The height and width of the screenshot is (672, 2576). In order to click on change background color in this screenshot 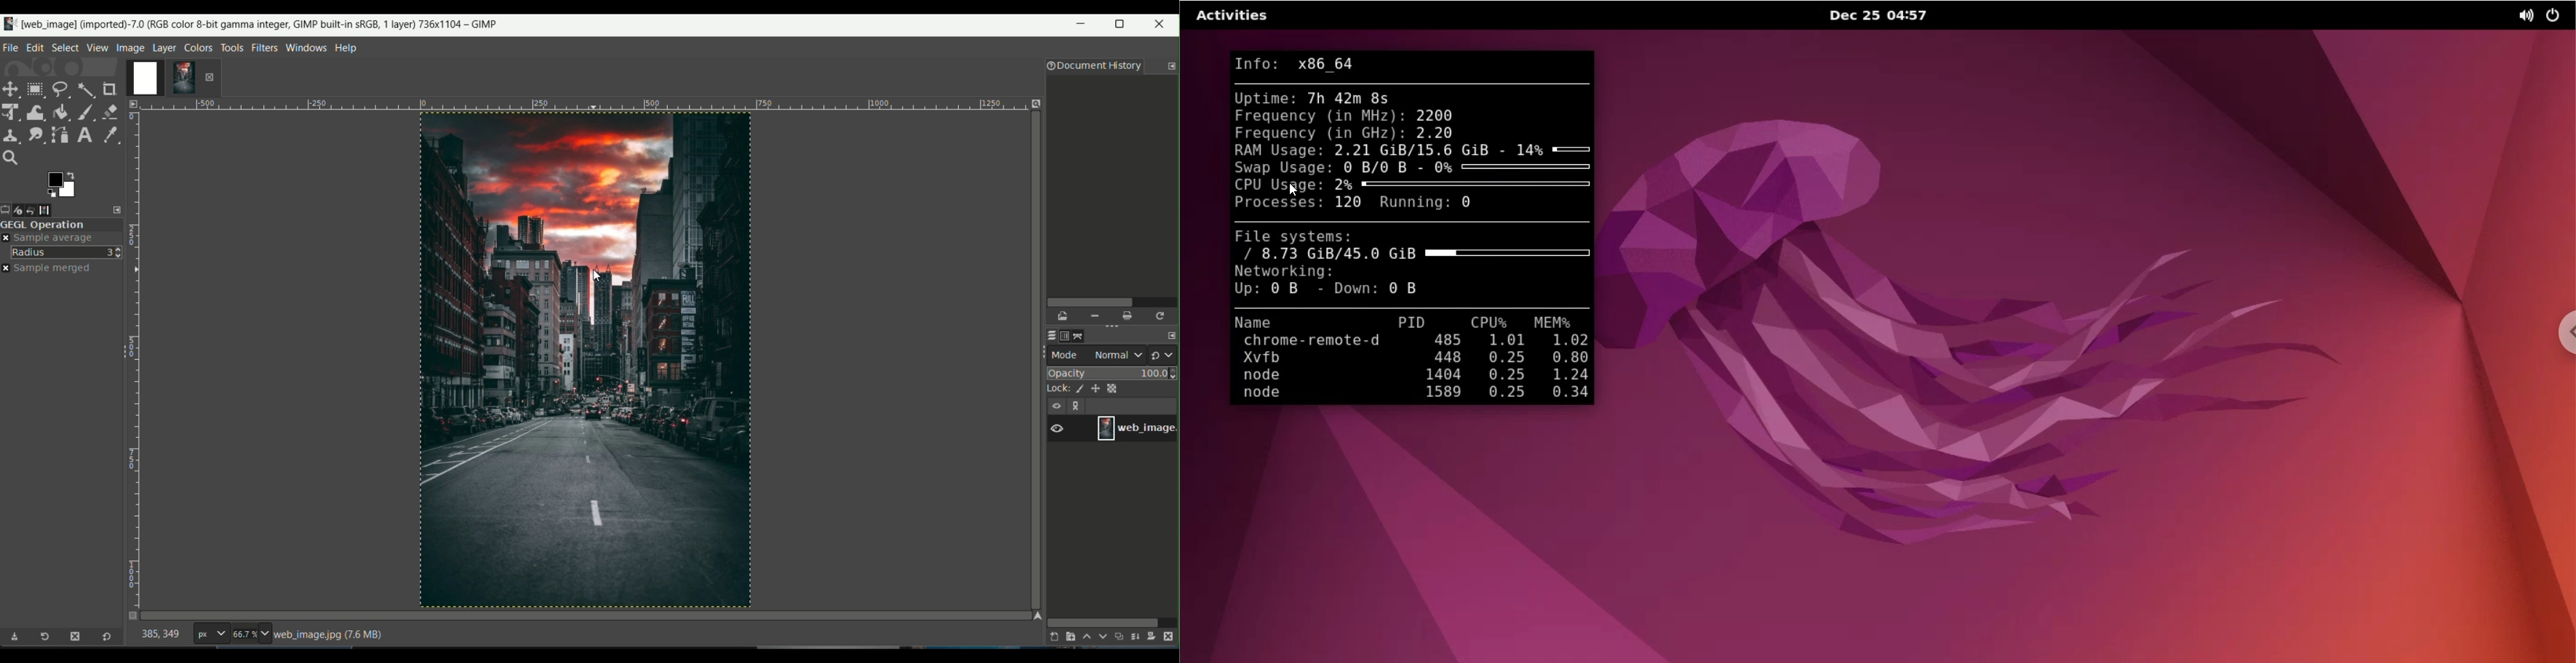, I will do `click(61, 184)`.